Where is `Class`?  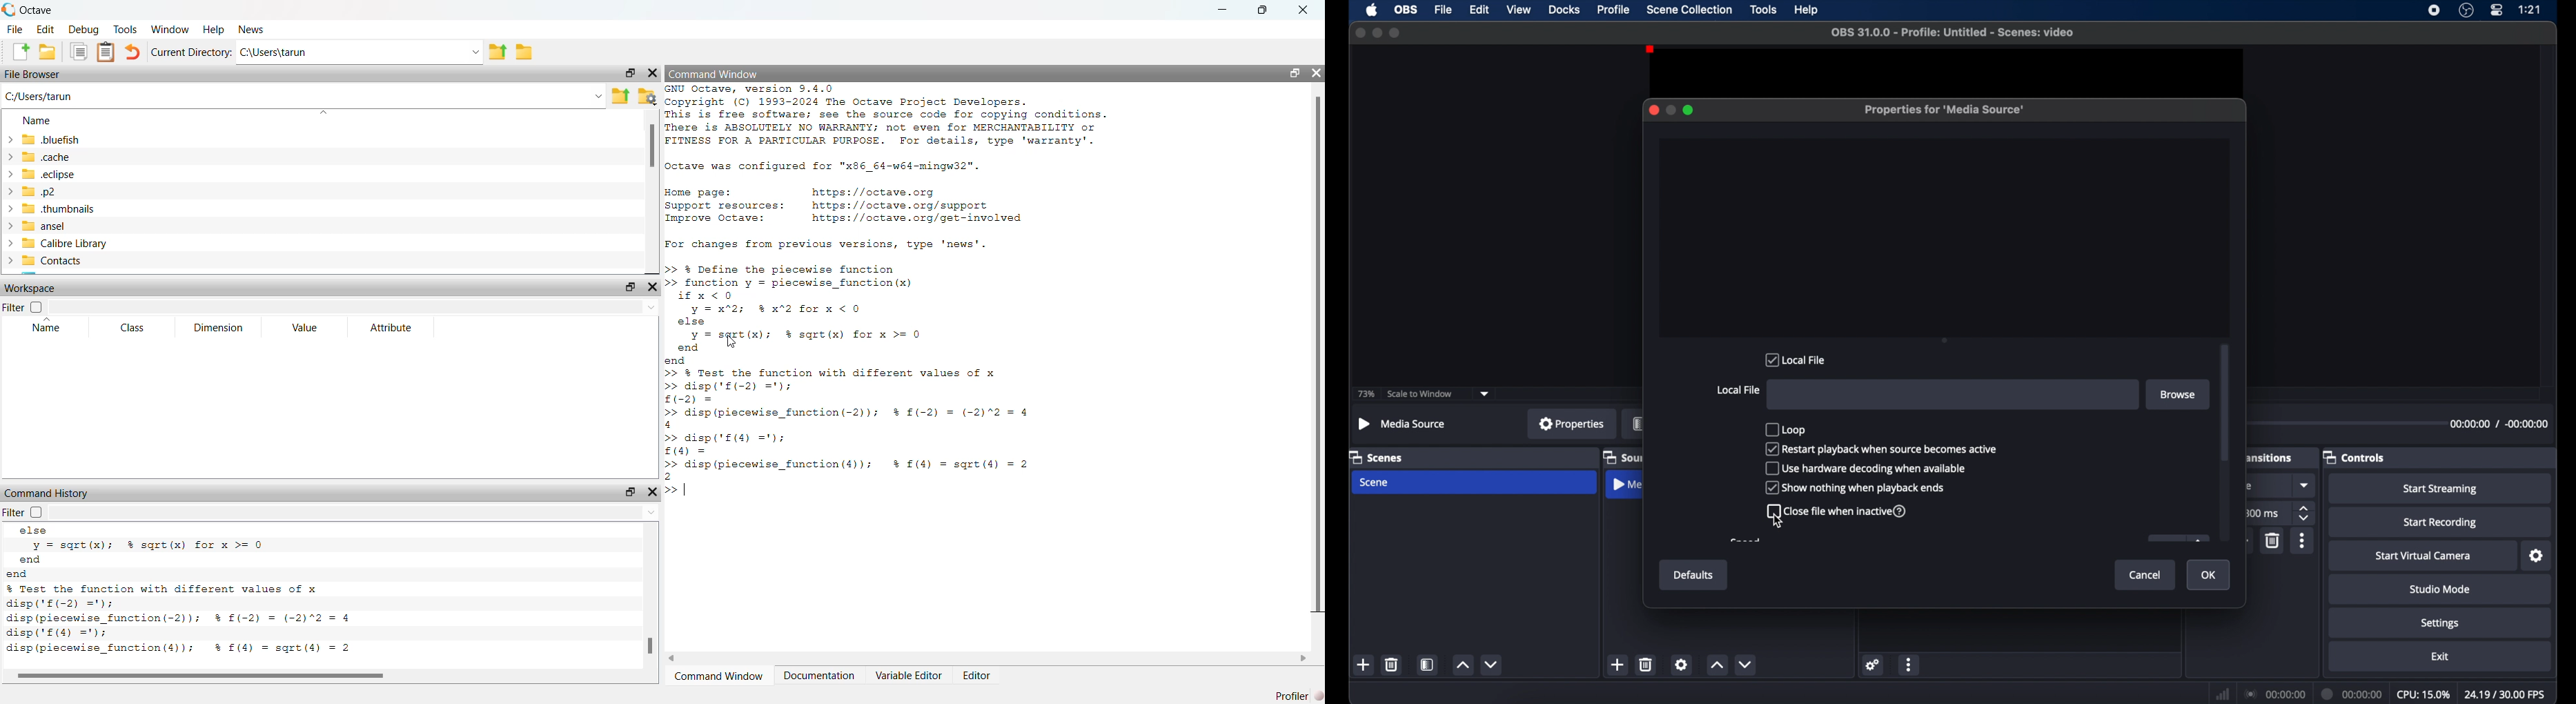
Class is located at coordinates (132, 327).